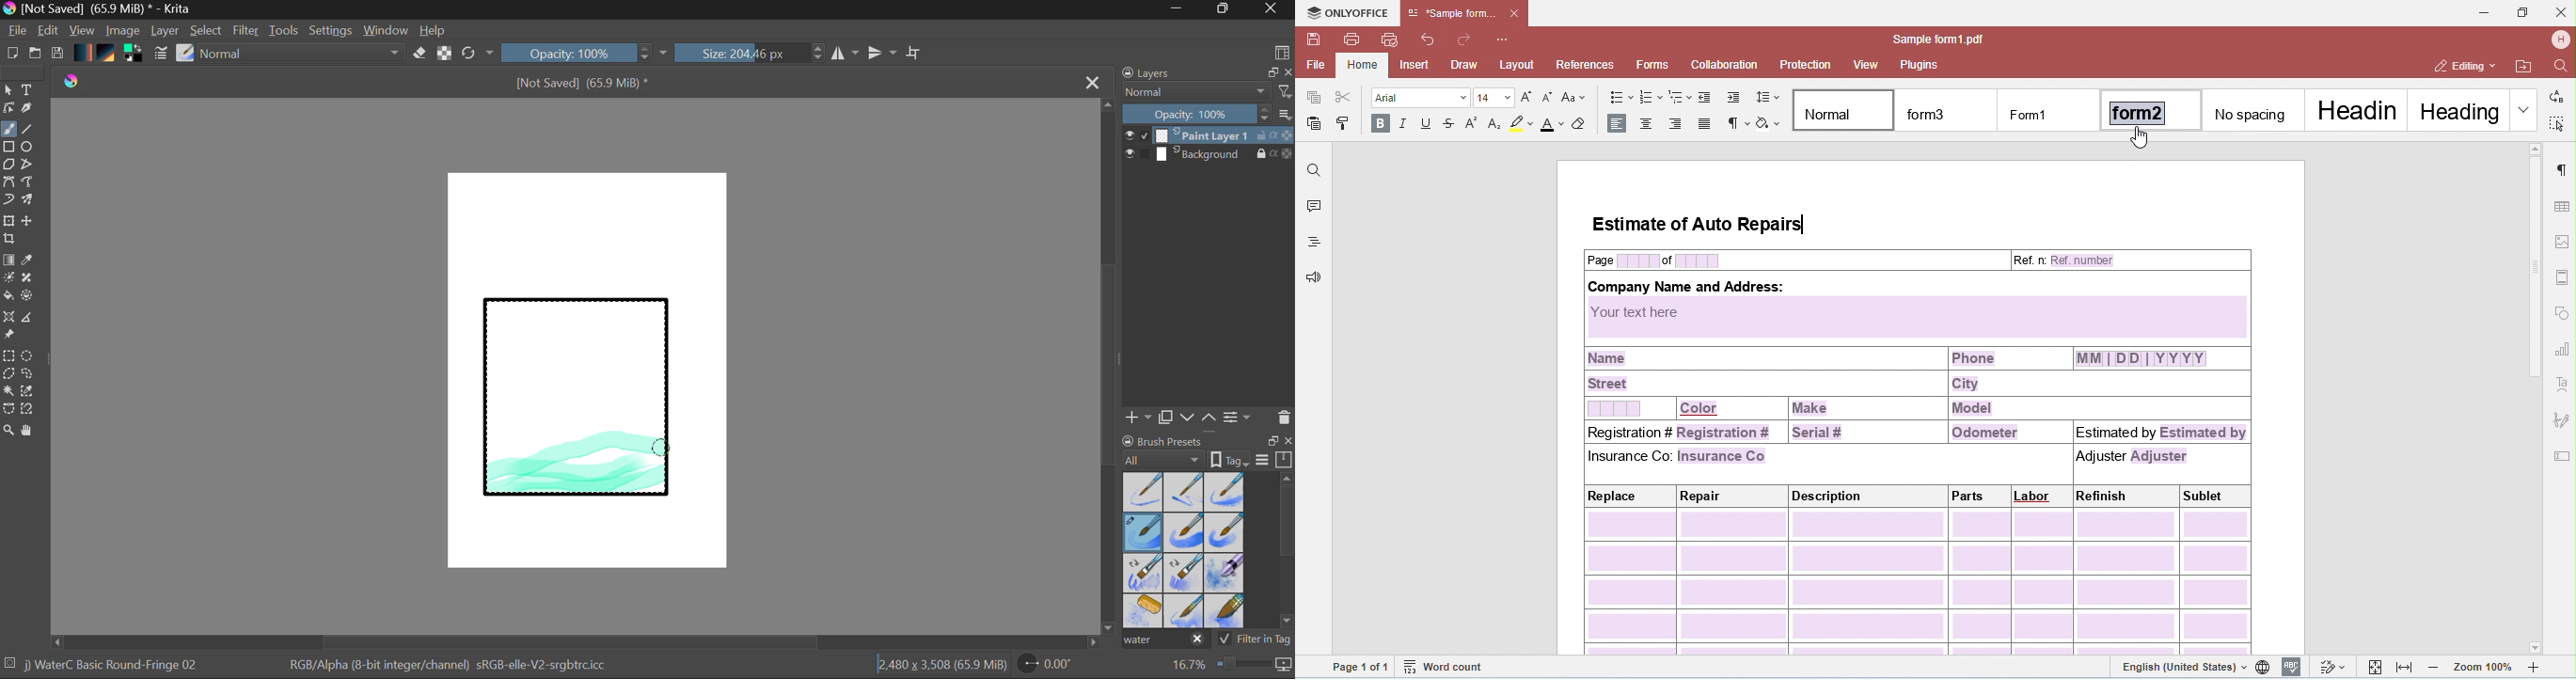 This screenshot has height=700, width=2576. What do you see at coordinates (1189, 418) in the screenshot?
I see `Move Layer Down` at bounding box center [1189, 418].